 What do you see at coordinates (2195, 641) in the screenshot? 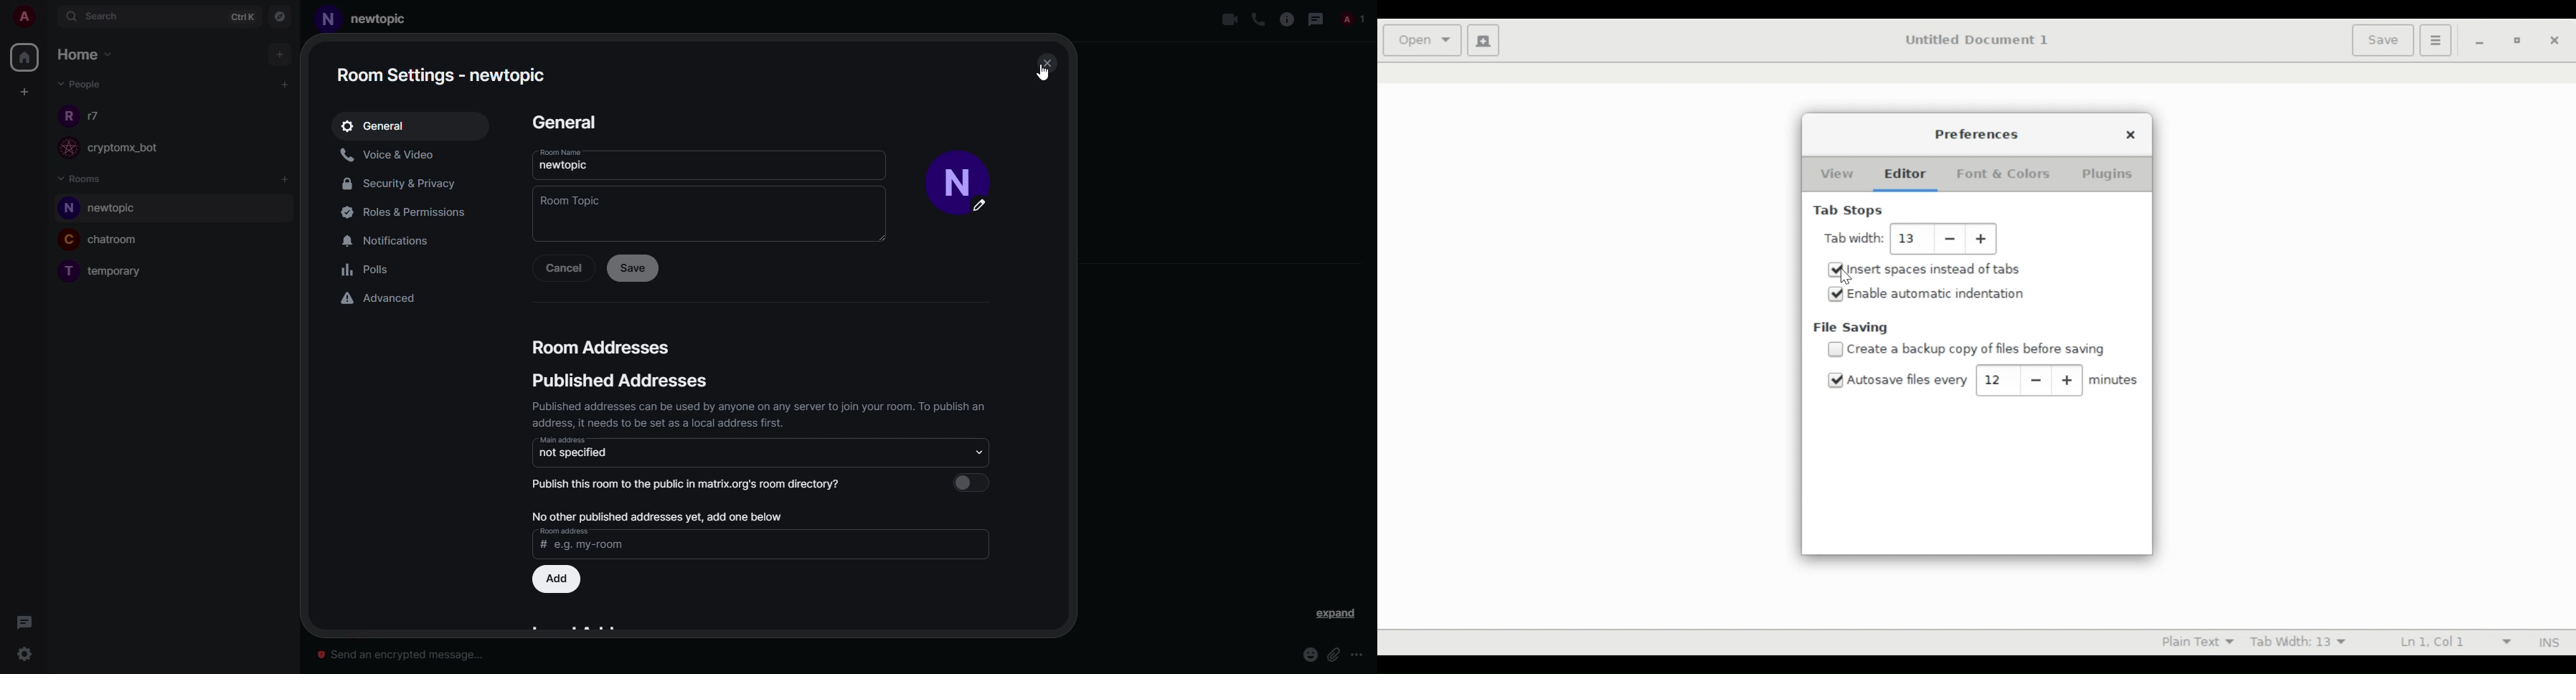
I see `Plain Text` at bounding box center [2195, 641].